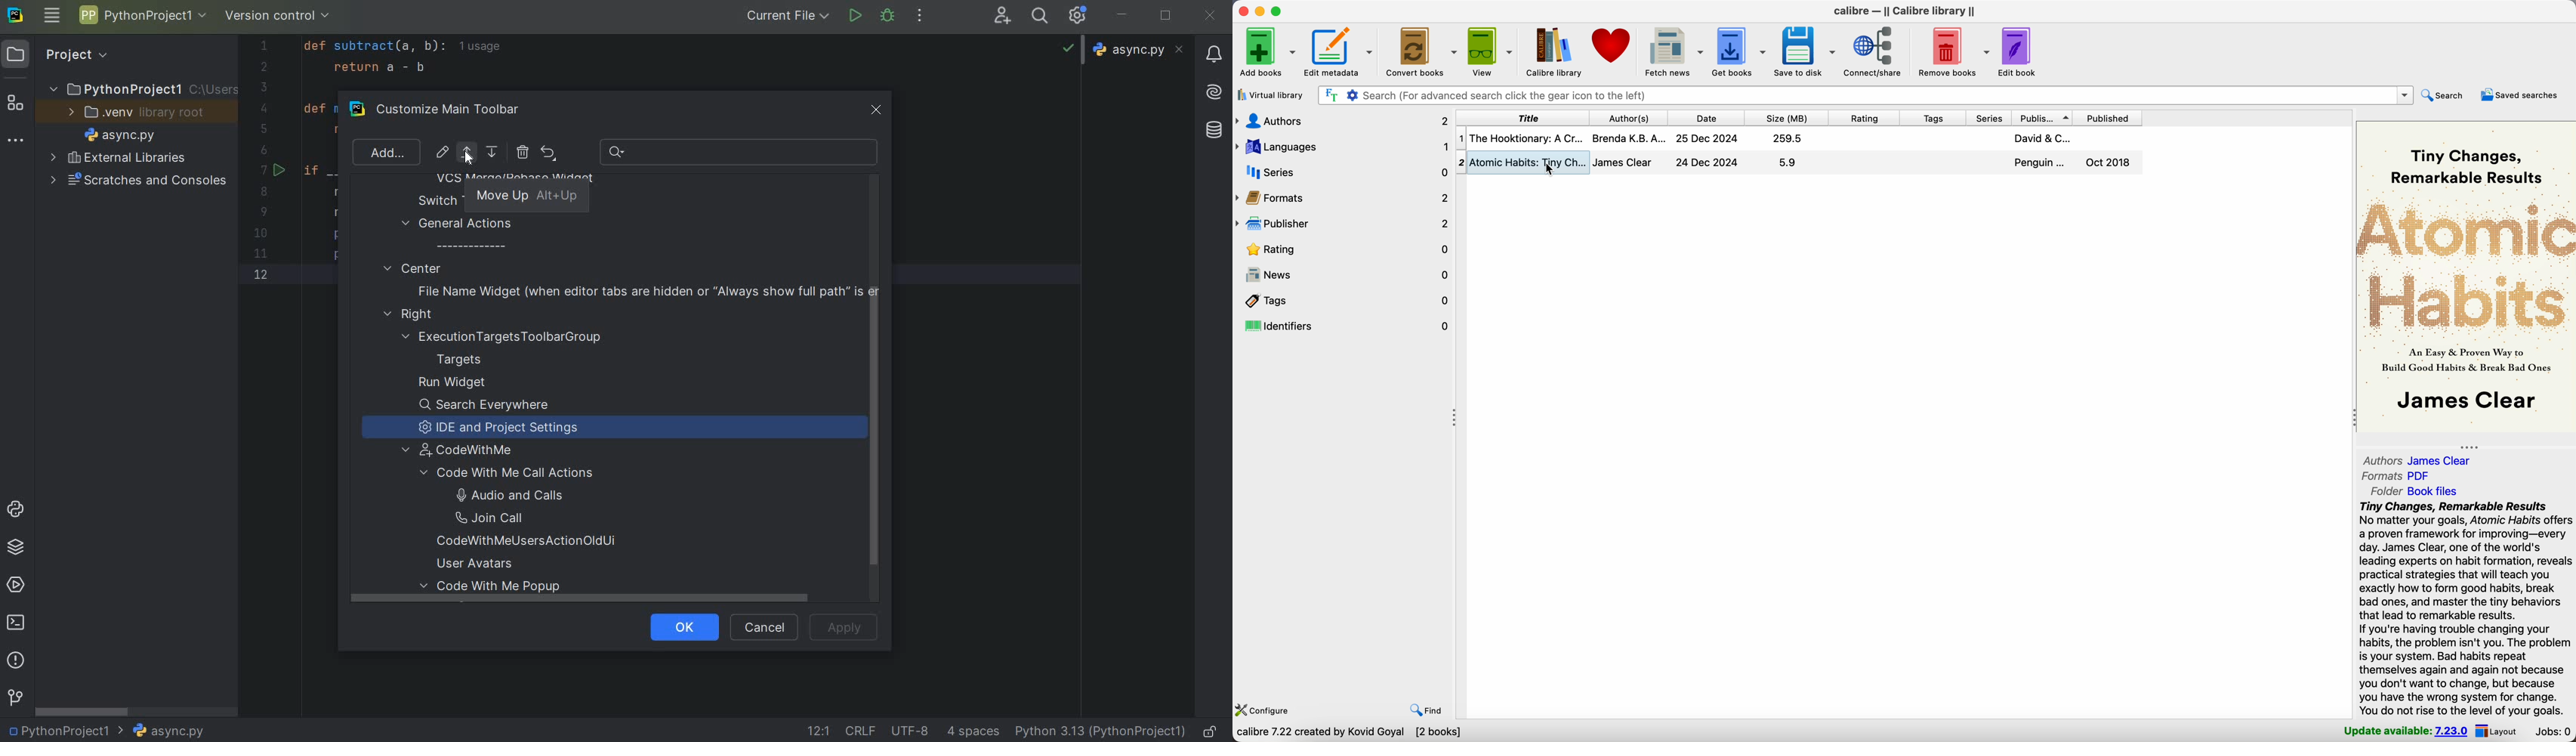 This screenshot has width=2576, height=756. What do you see at coordinates (506, 494) in the screenshot?
I see `audio and calls` at bounding box center [506, 494].